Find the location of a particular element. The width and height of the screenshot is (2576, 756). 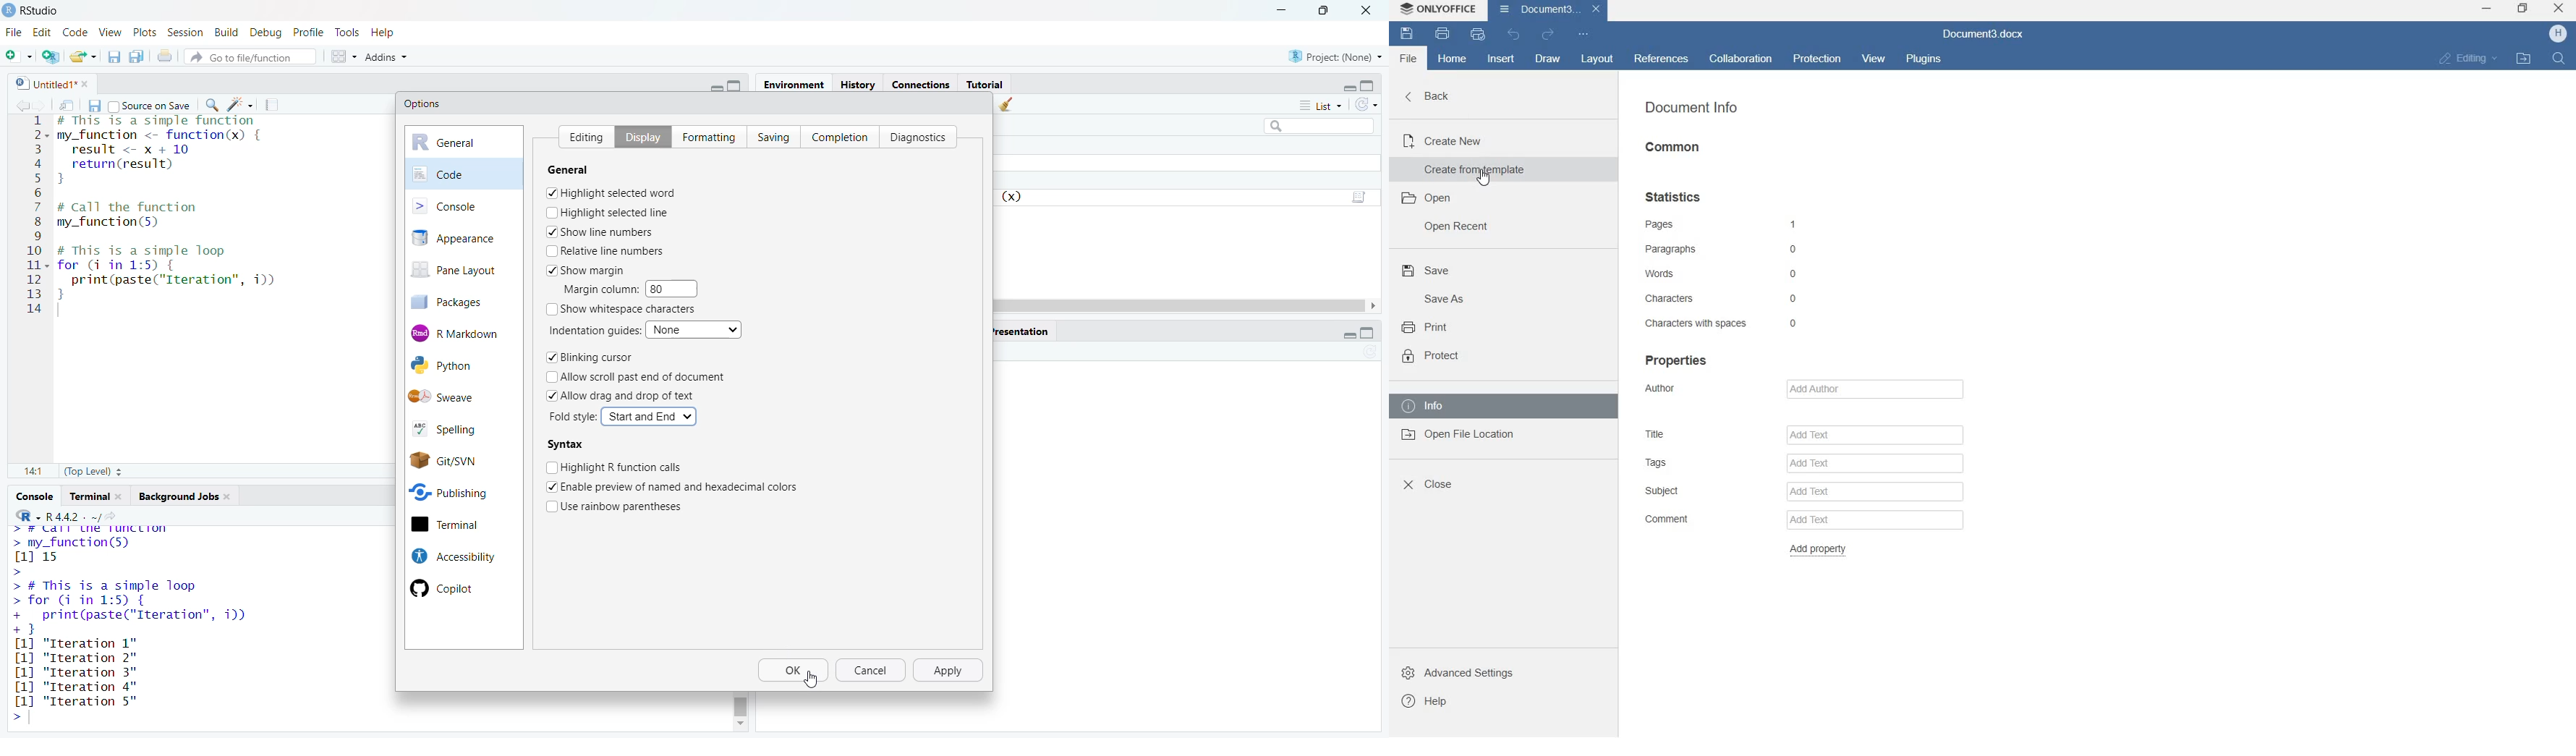

show in new window is located at coordinates (68, 104).